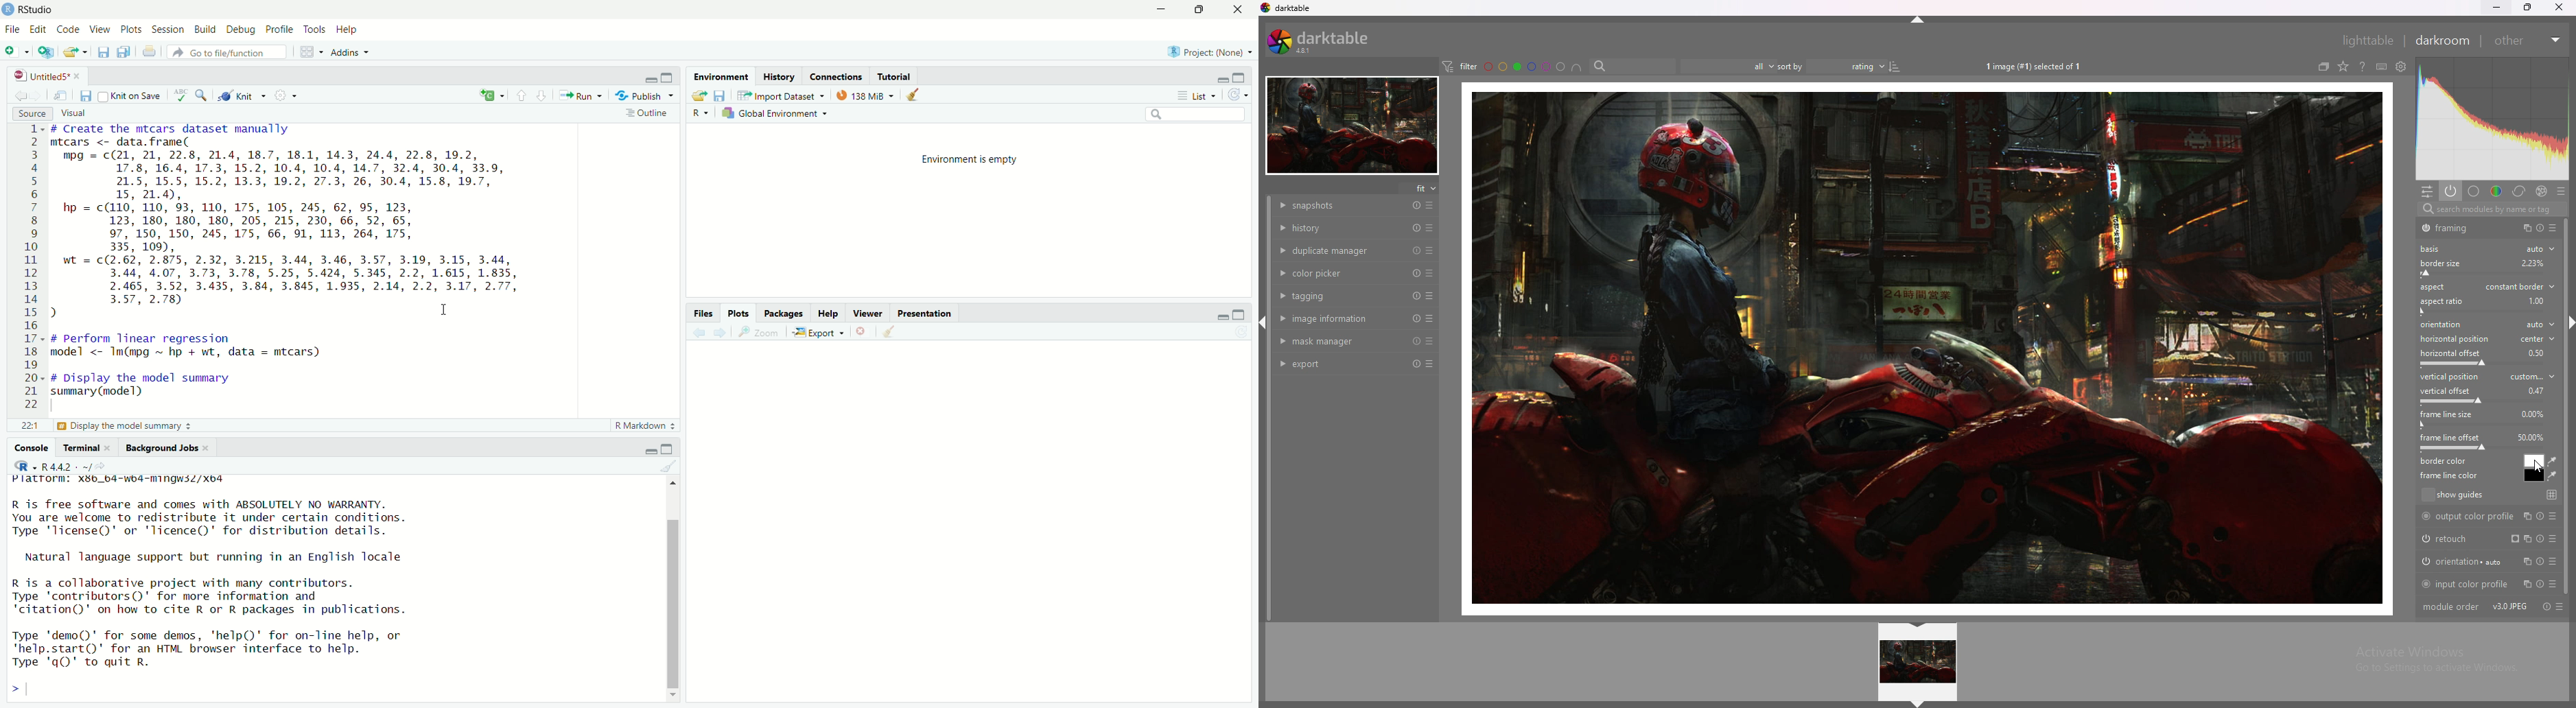  What do you see at coordinates (286, 264) in the screenshot?
I see `# Create the mtcars dataset manually
mtcars <- data. frame(
mpg = c(21, 21, 22.8, 21.4, 18.7, 18.1, 14.3, 24.4, 22.8, 19.2,
17.8, 16.4, 17.3, 15.2, 10.4, 10.4, 14.7, 32.4, 30.4, 33.9,
21.5, 15.5, 15.2, 13.3, 19.2, 27.3, 26, 30.4, 15.8, 19.7,
15, 21.4),
hp = c(110, 110, 93, 110, 175, 105, 245, 62, 95, 123,
123, 180, 180, 180, 205, 215, 230, 66, 52, 65,
97, 150, 150, 245, 175, 66, 91, 113, 264, 175,
335, 109),
wt = c(2.62, 2.875, 2.32, 3.215, 3.44, 3.46, 3.57, 3.19, 3.15, 3.44,
3.44, 4.07, 3.73, 3.78, 5.25, 5.424, 5.345, 2.2, 1.615, 1.835,
2.465, 3.52, 3.435, 3.84, 3.845, 1.935, 2.14, 2.2, 3.17, 2.77,
3.57, 2.78)
) I
# perform linear regression
model <- Im(mpg ~ hp + wt, data = mtcars)
# Display the model summary
summary (model)` at bounding box center [286, 264].